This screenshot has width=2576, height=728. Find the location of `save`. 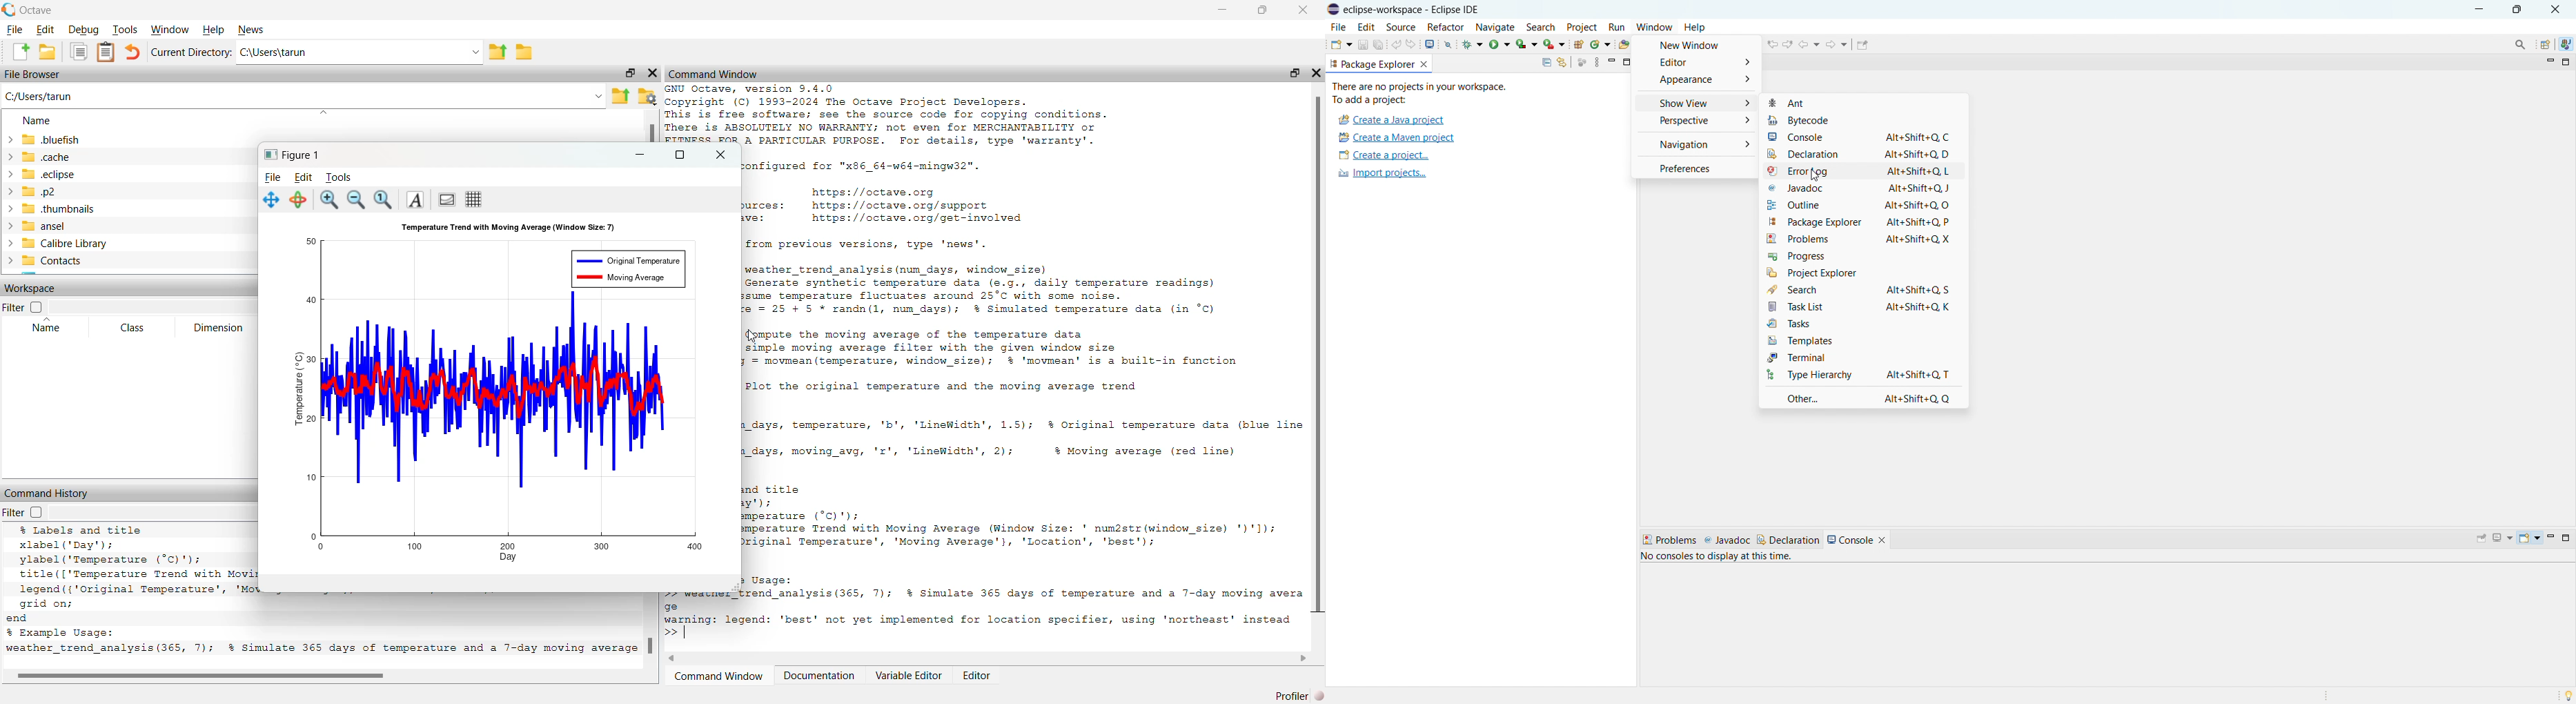

save is located at coordinates (1363, 44).